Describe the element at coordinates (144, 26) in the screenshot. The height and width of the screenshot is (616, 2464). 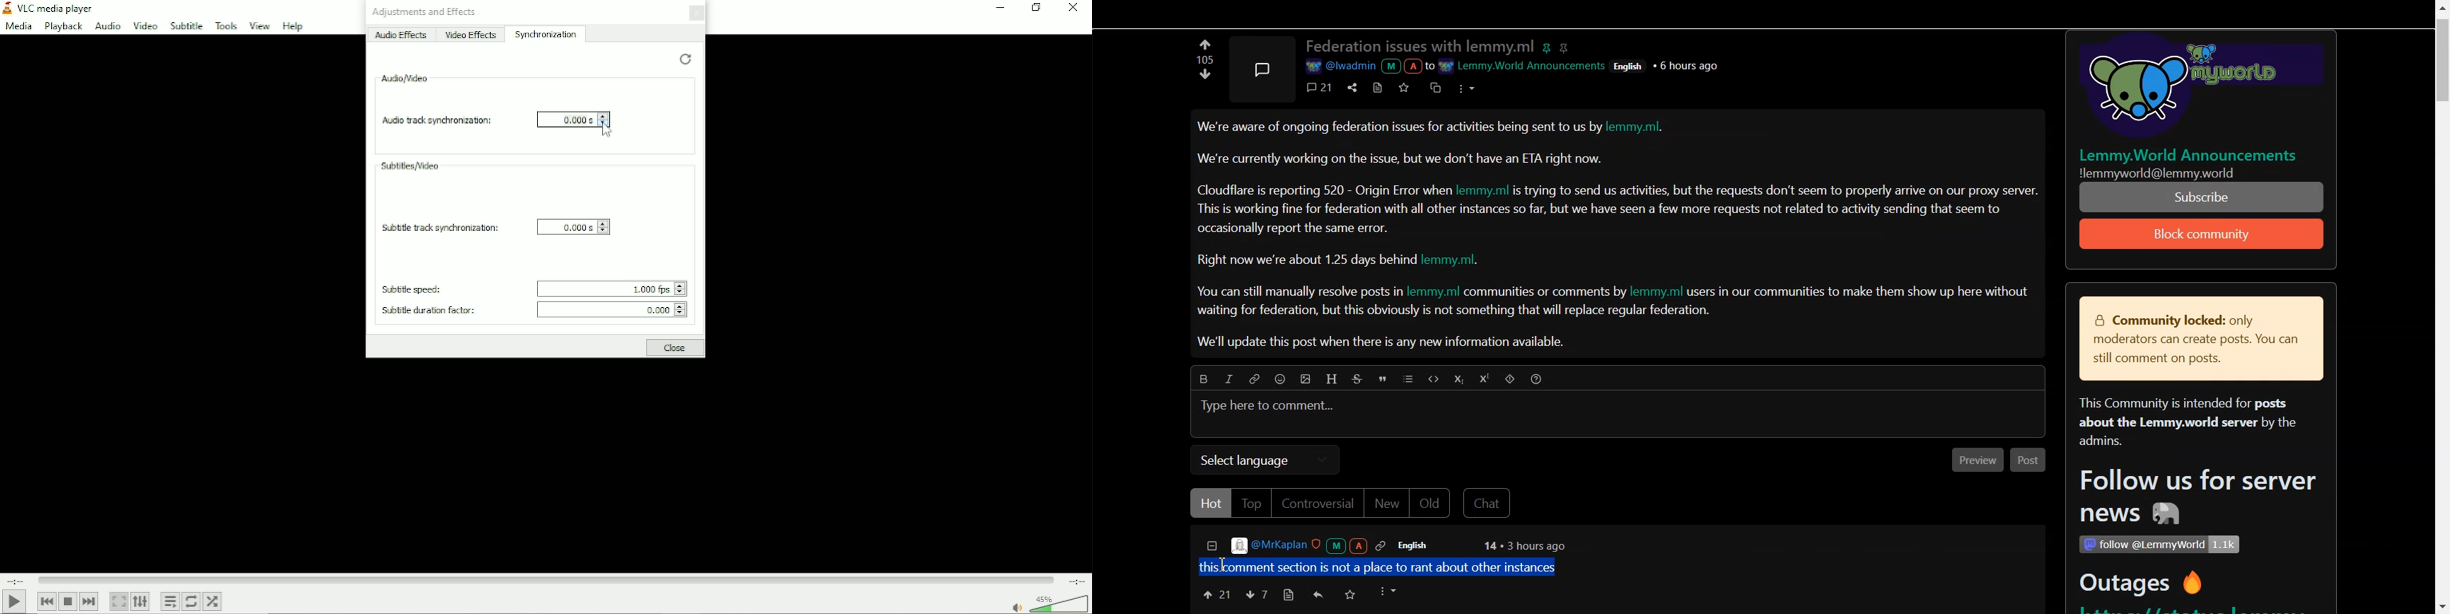
I see `Video` at that location.